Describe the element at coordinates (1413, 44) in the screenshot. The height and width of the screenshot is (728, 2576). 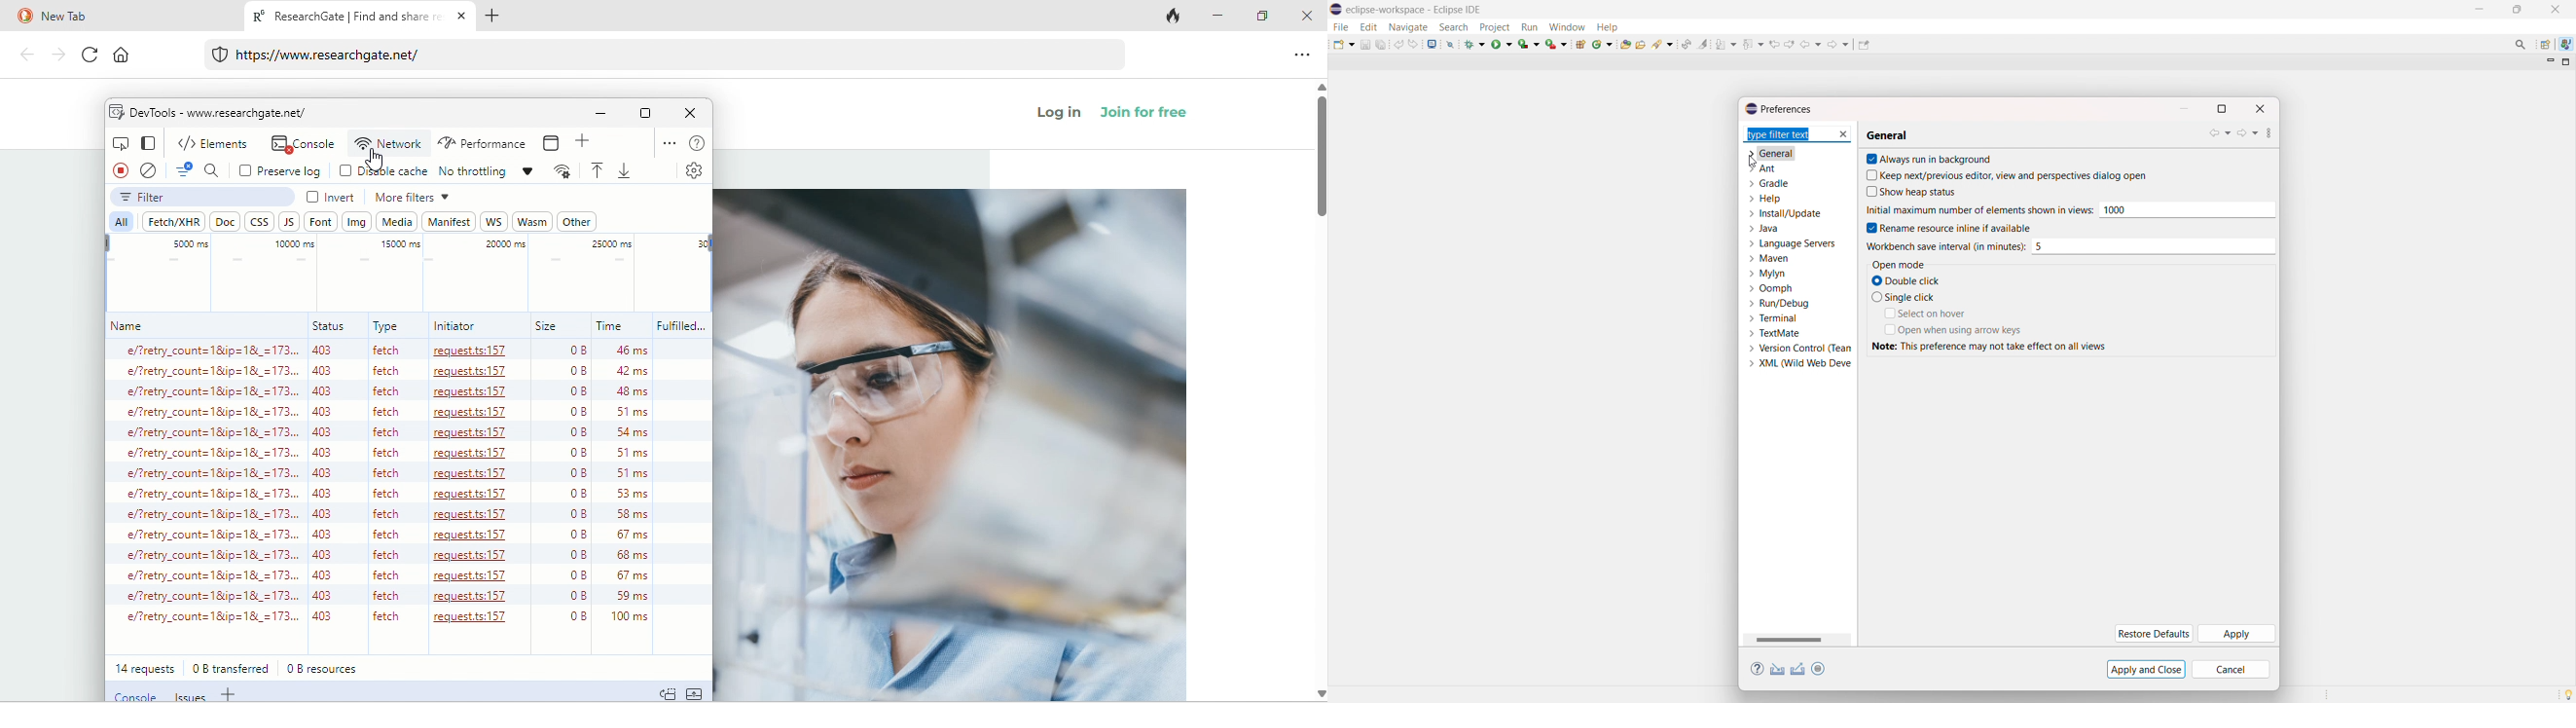
I see `redo` at that location.